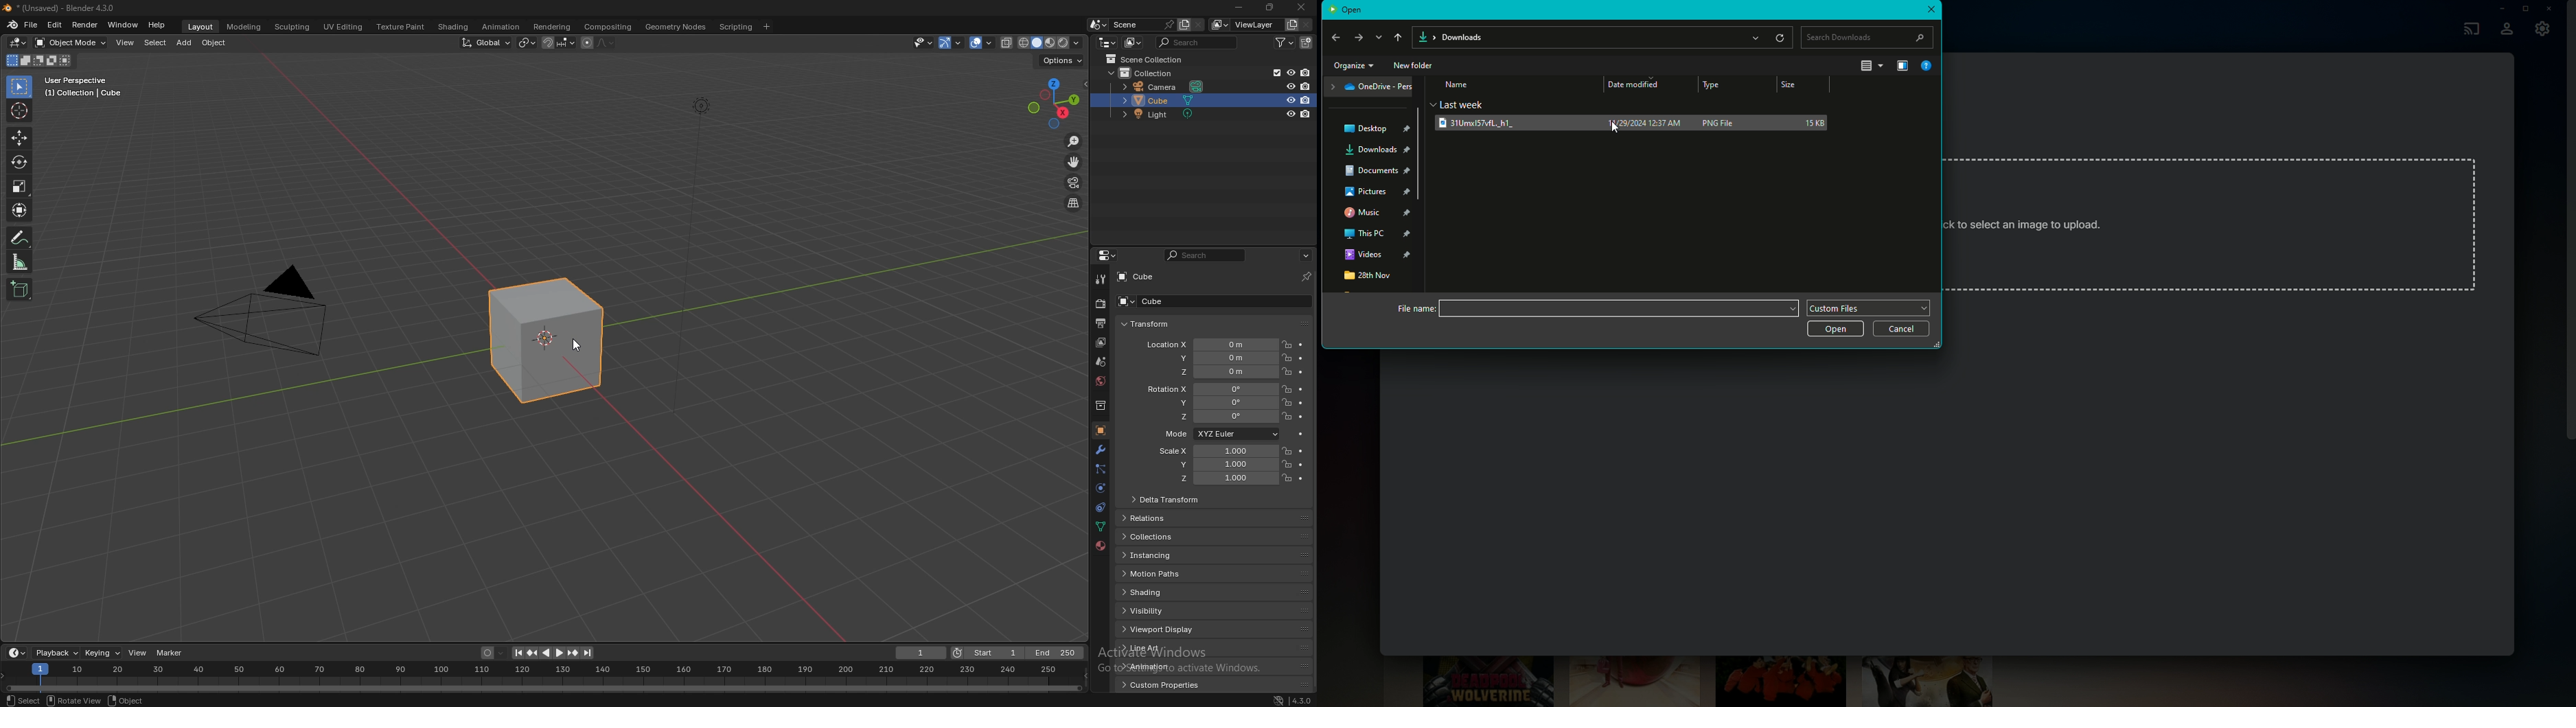  I want to click on search, so click(1195, 42).